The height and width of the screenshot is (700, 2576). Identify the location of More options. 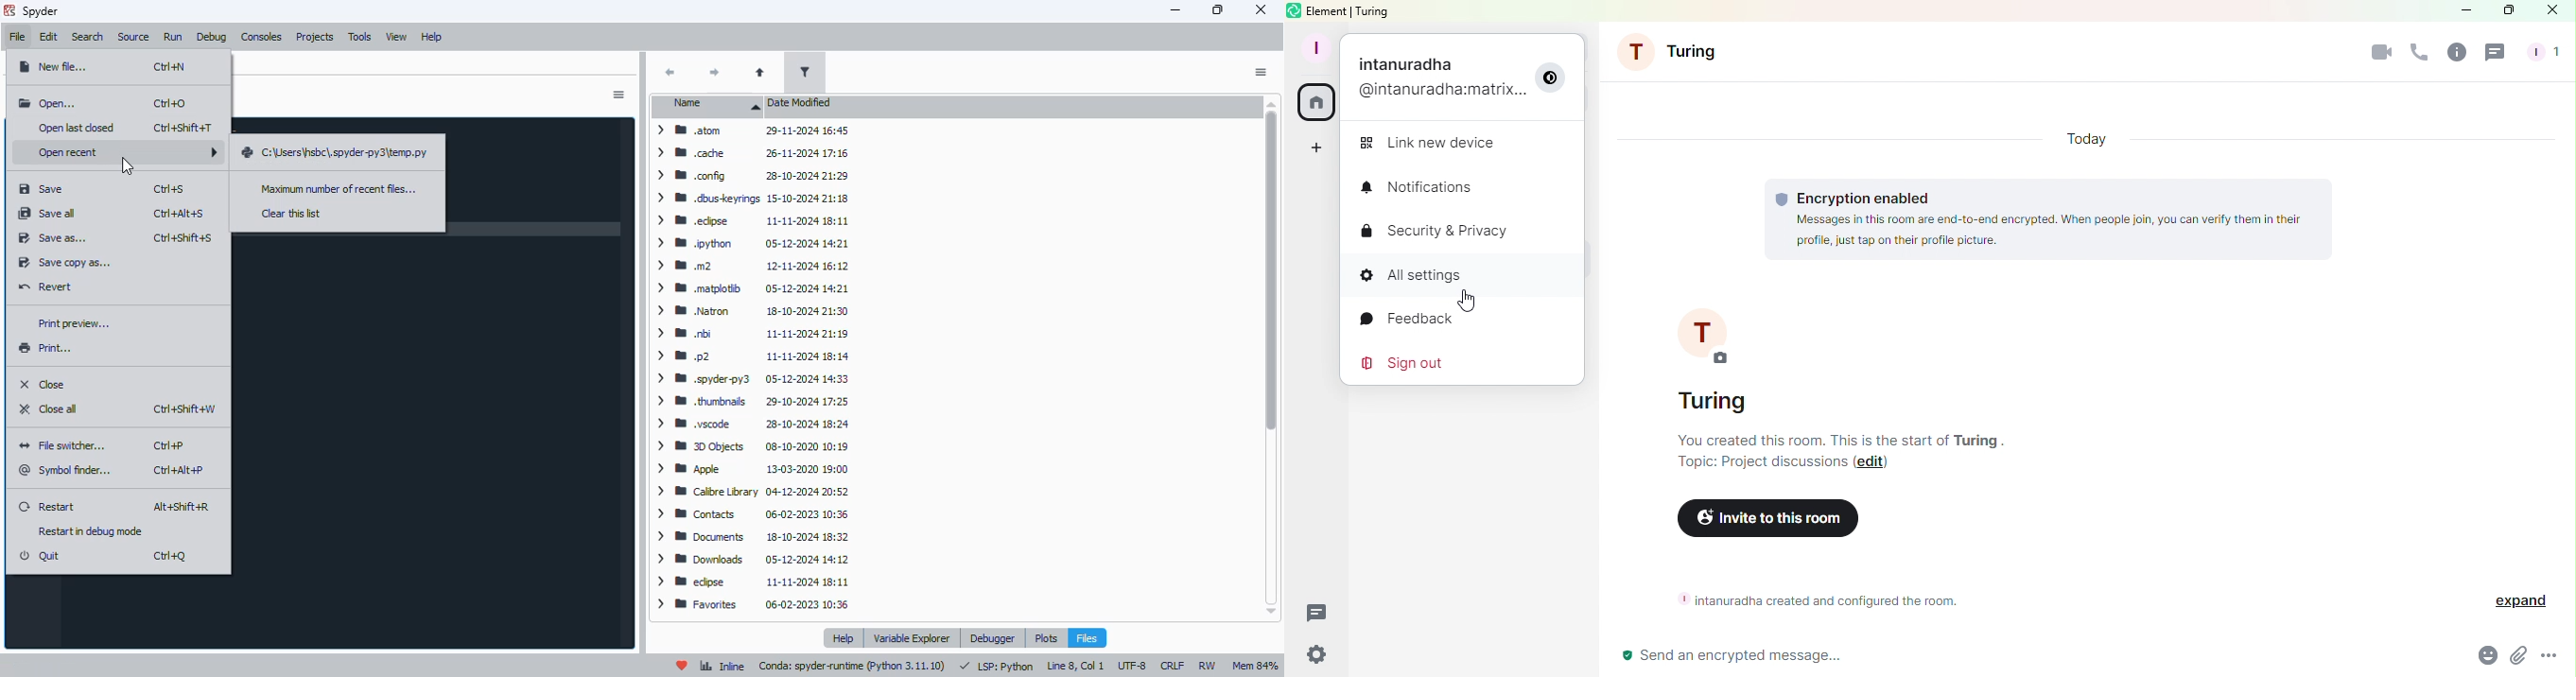
(2554, 659).